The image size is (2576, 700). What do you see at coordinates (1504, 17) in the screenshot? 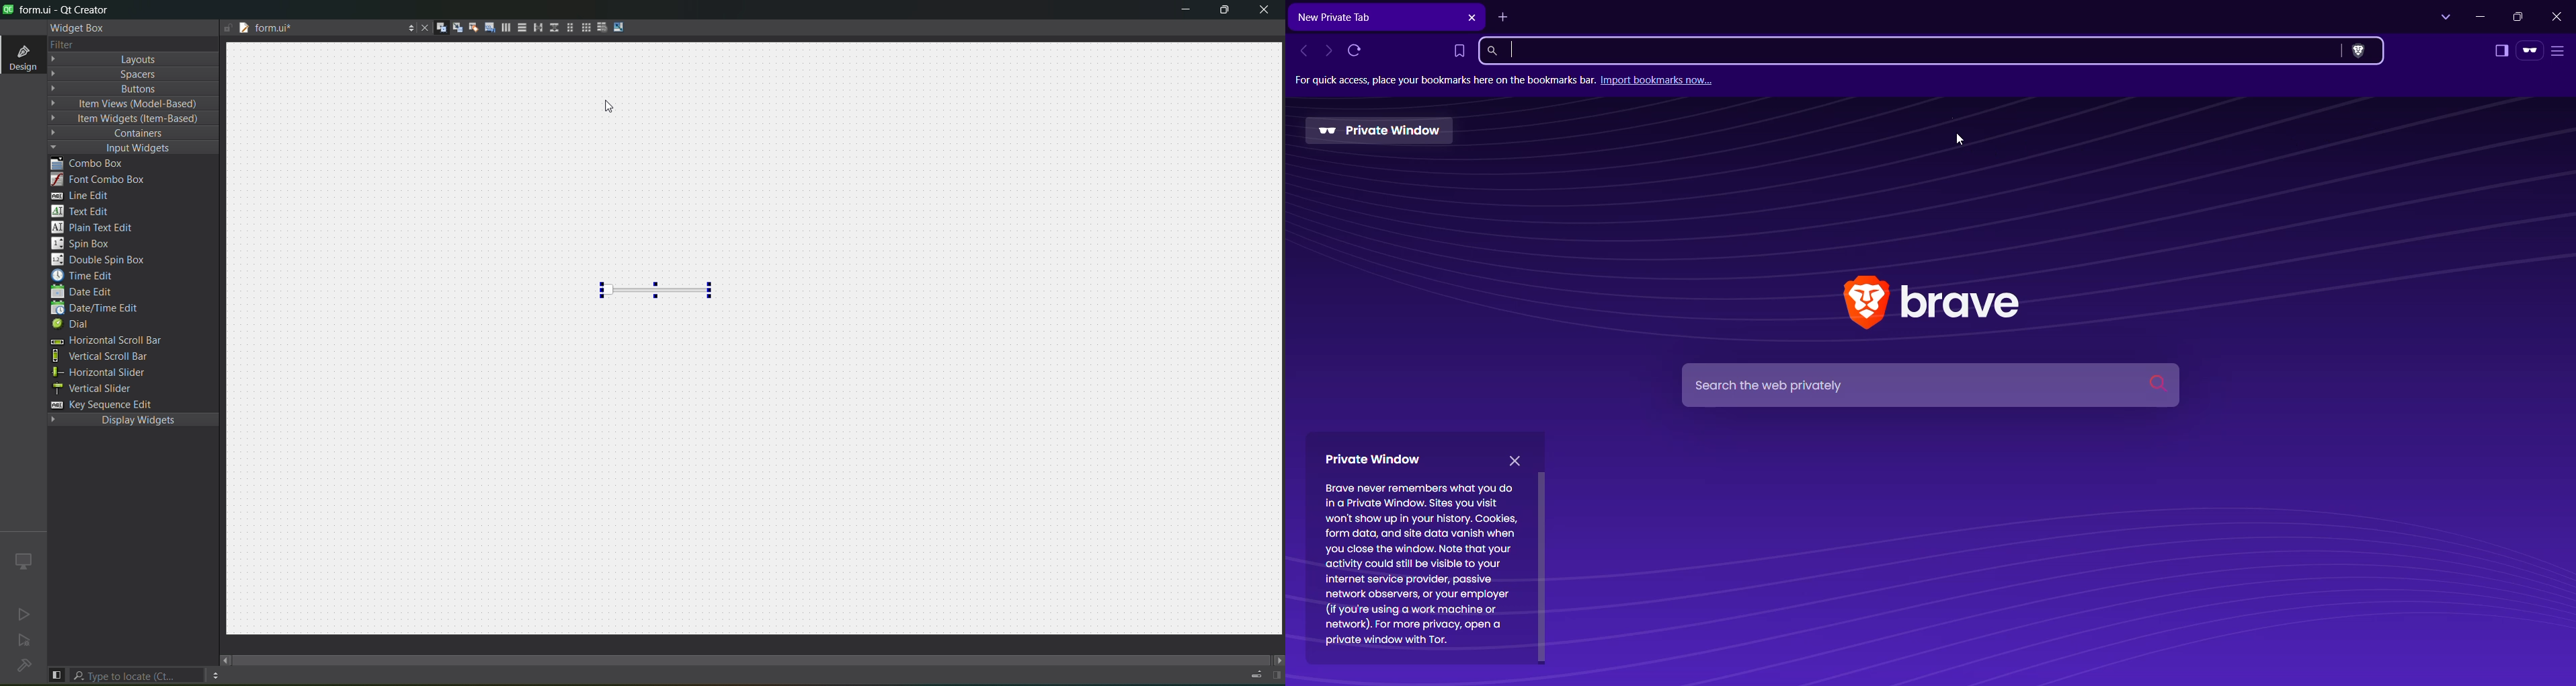
I see `New Tab` at bounding box center [1504, 17].